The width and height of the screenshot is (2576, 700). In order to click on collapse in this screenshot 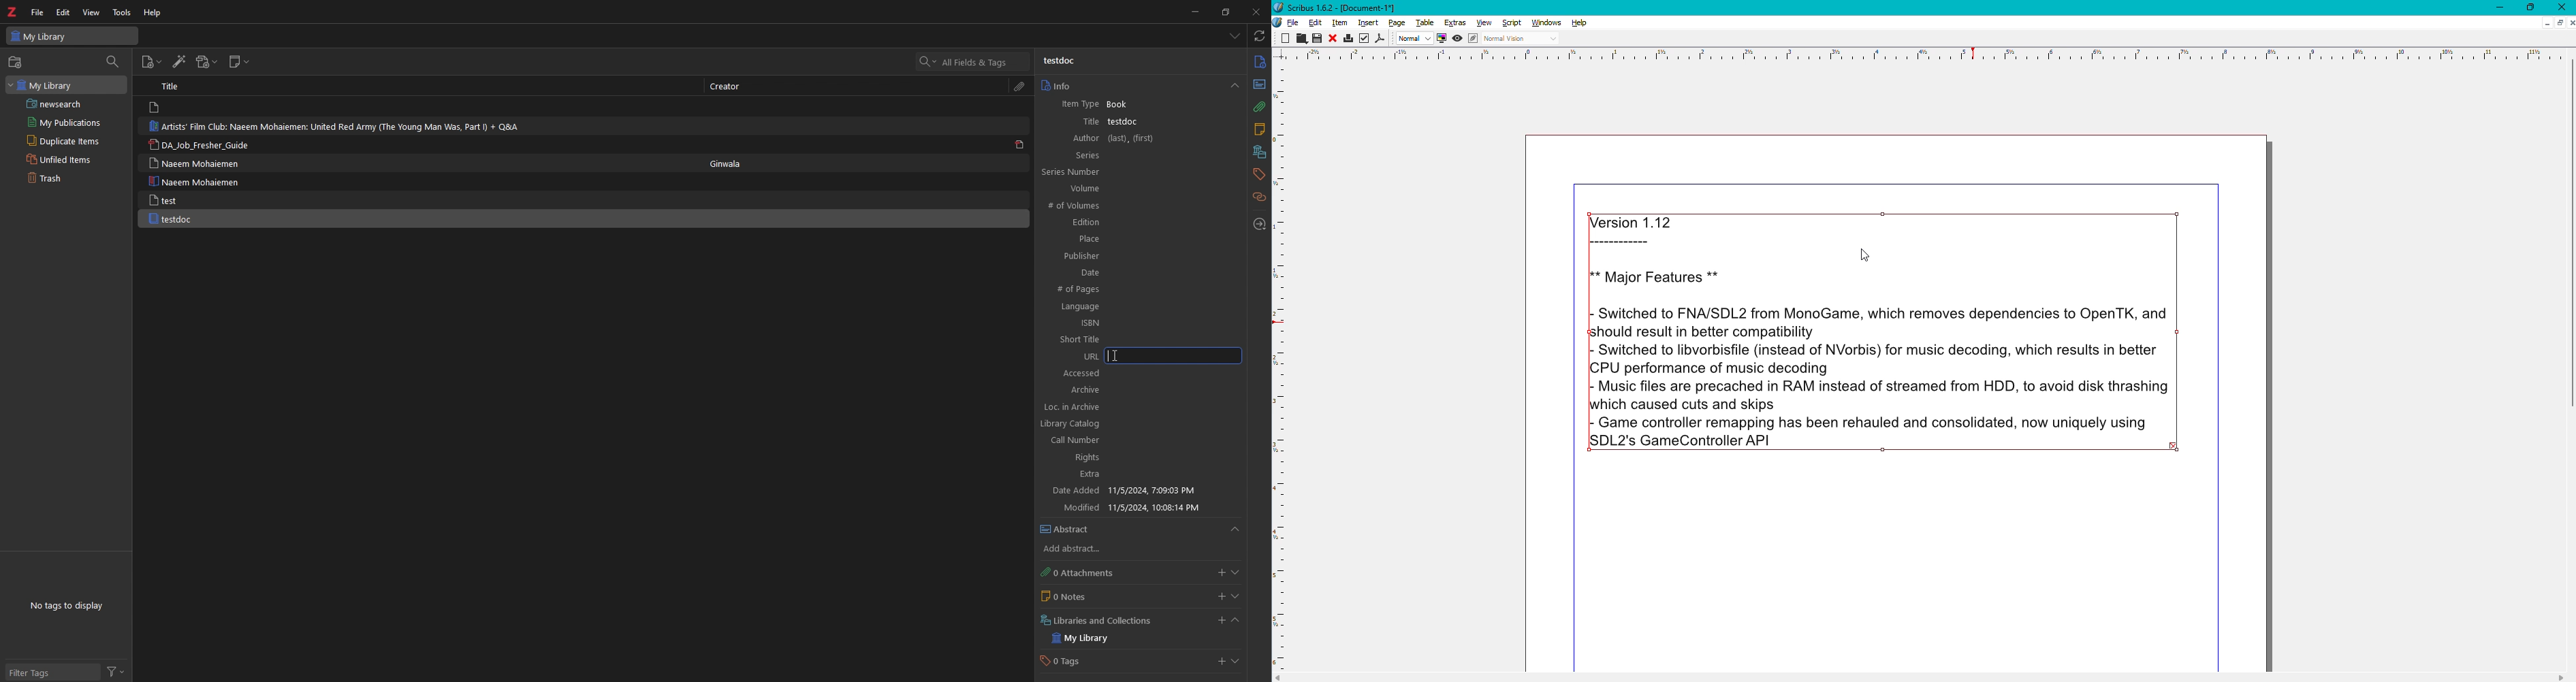, I will do `click(1237, 620)`.